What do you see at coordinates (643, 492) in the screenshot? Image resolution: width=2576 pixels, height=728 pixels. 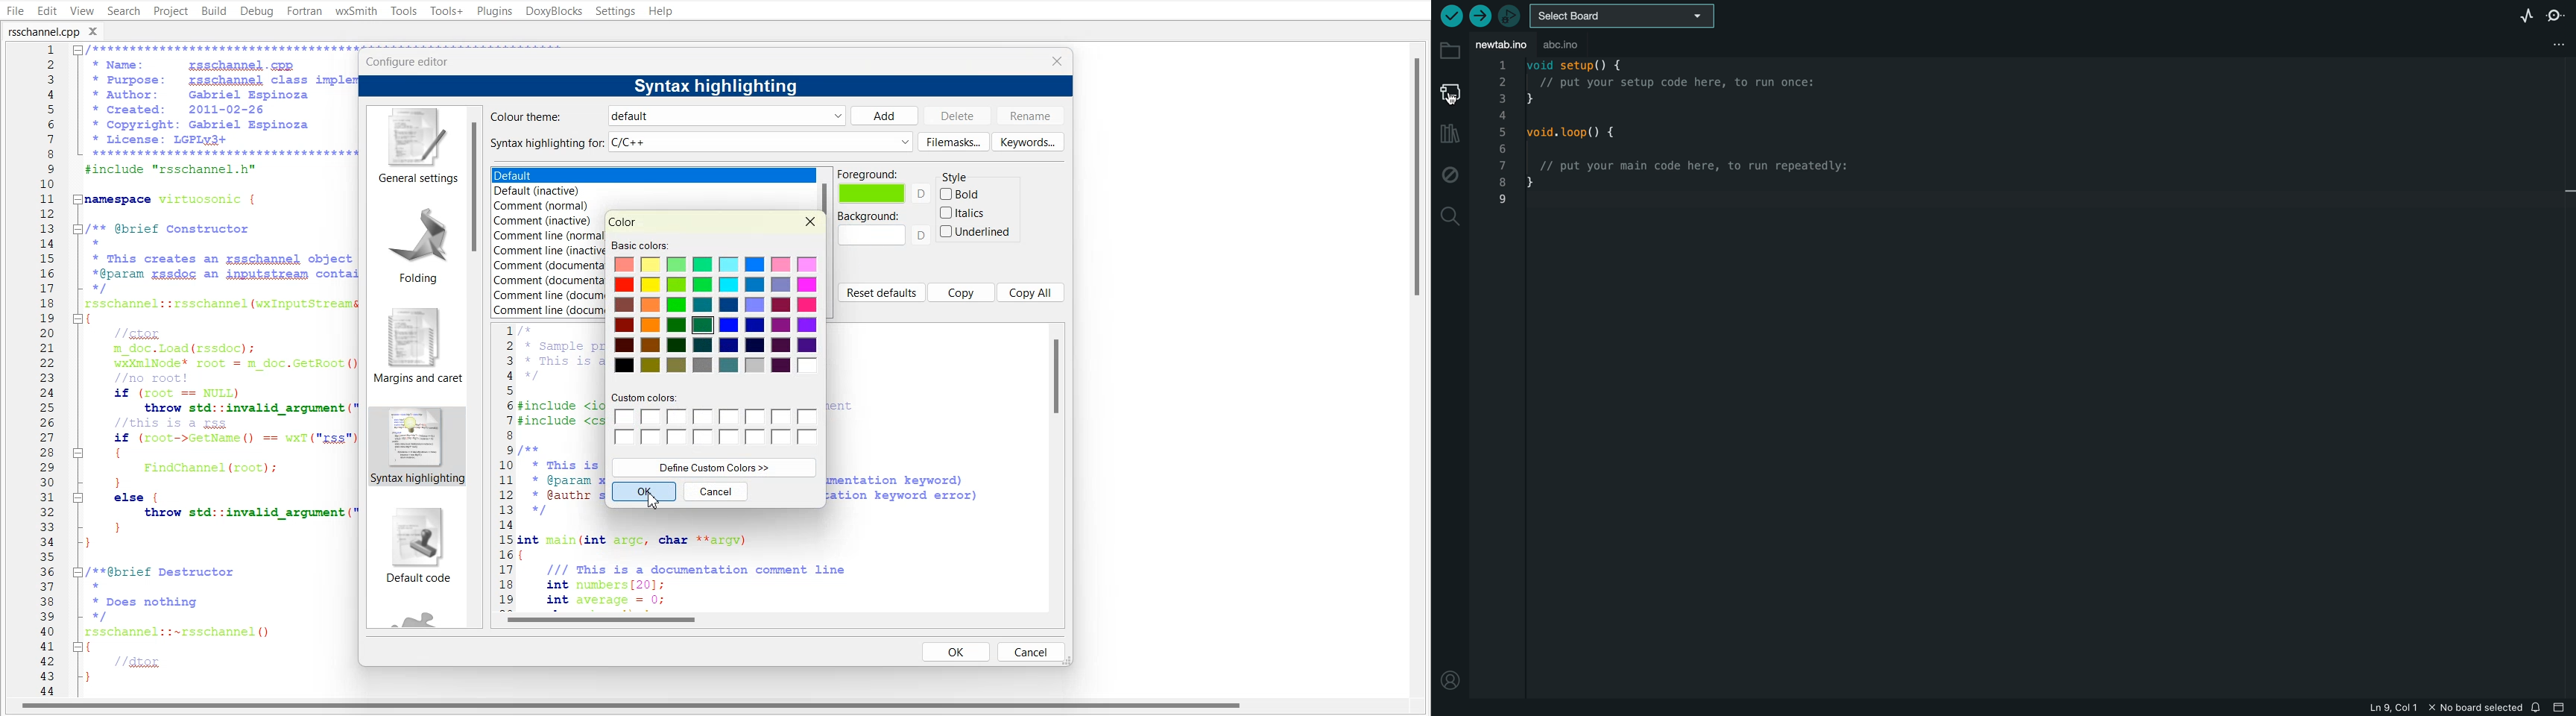 I see `OK` at bounding box center [643, 492].